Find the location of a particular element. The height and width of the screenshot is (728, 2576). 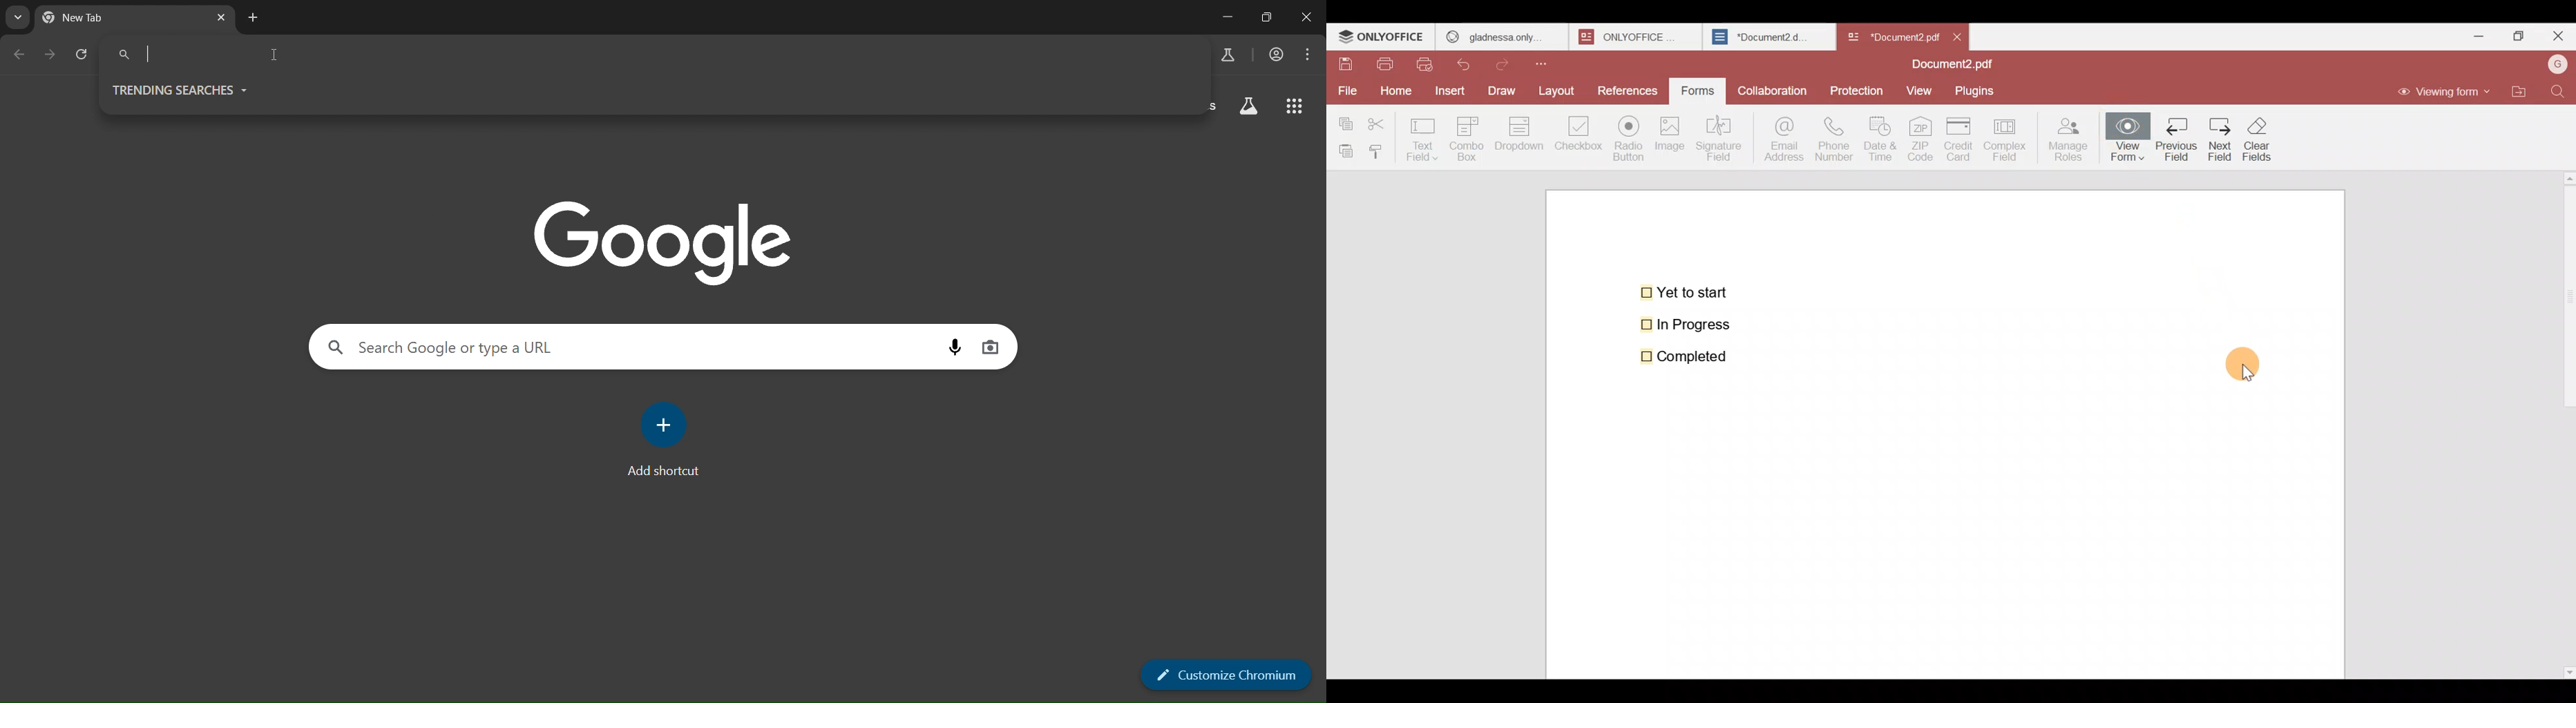

Find is located at coordinates (2558, 91).